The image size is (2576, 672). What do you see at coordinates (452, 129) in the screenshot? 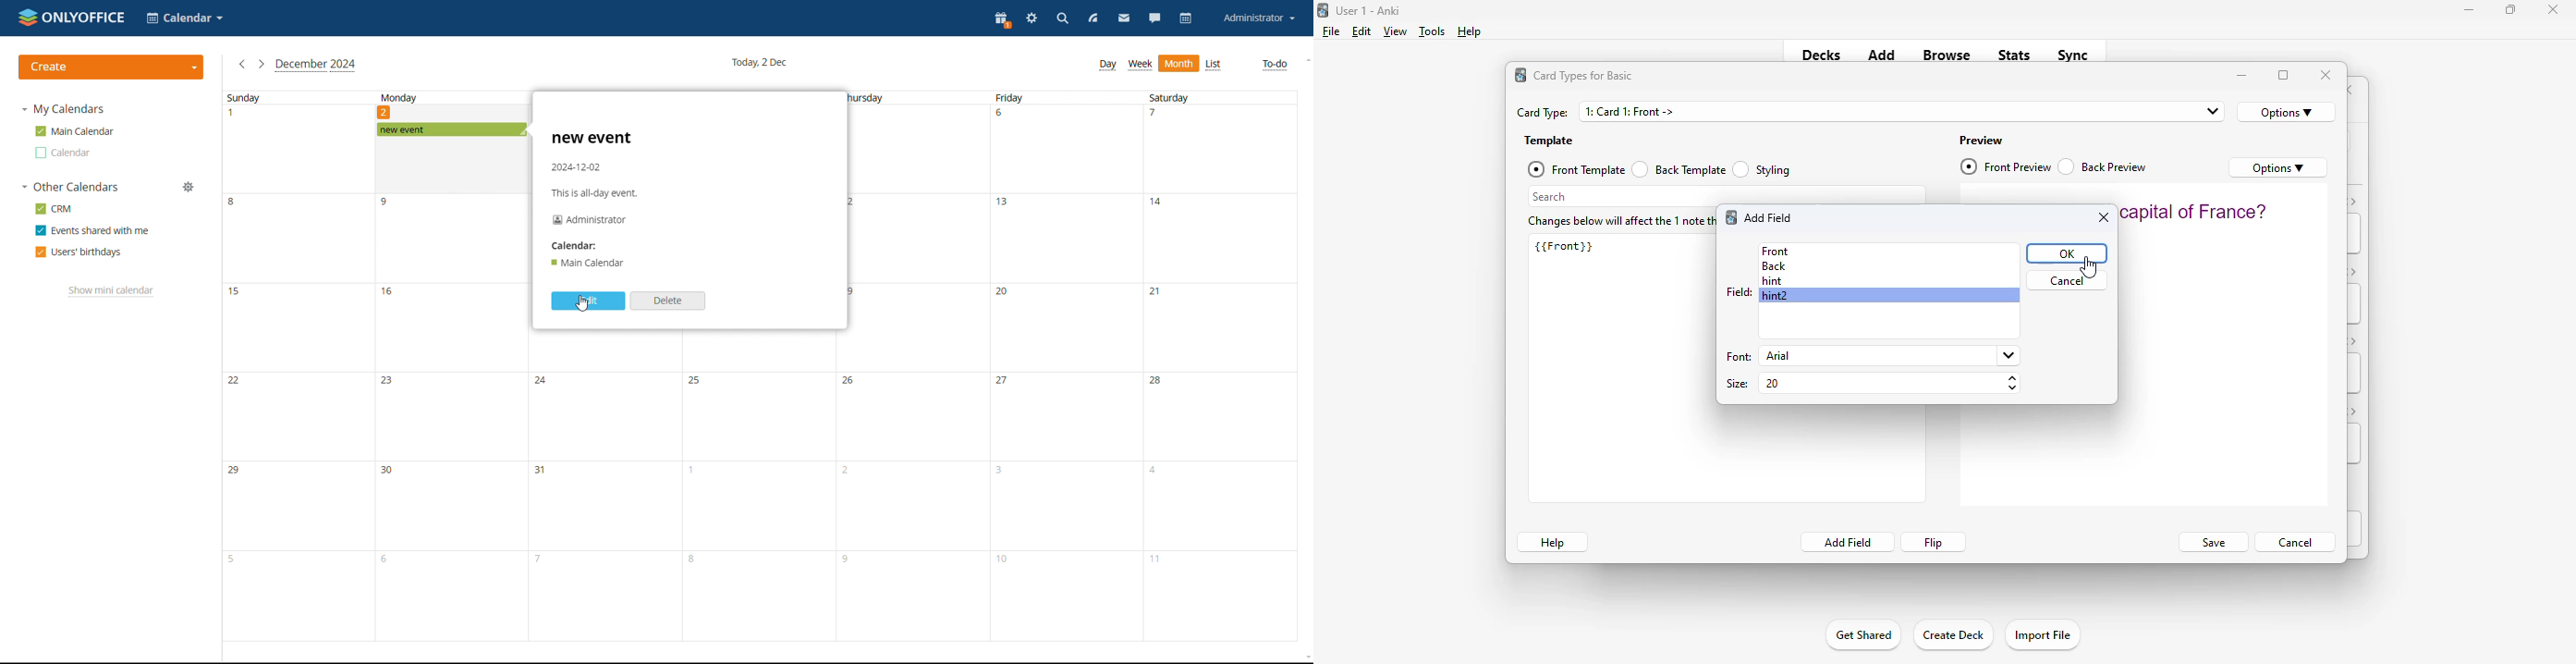
I see `scheduled event` at bounding box center [452, 129].